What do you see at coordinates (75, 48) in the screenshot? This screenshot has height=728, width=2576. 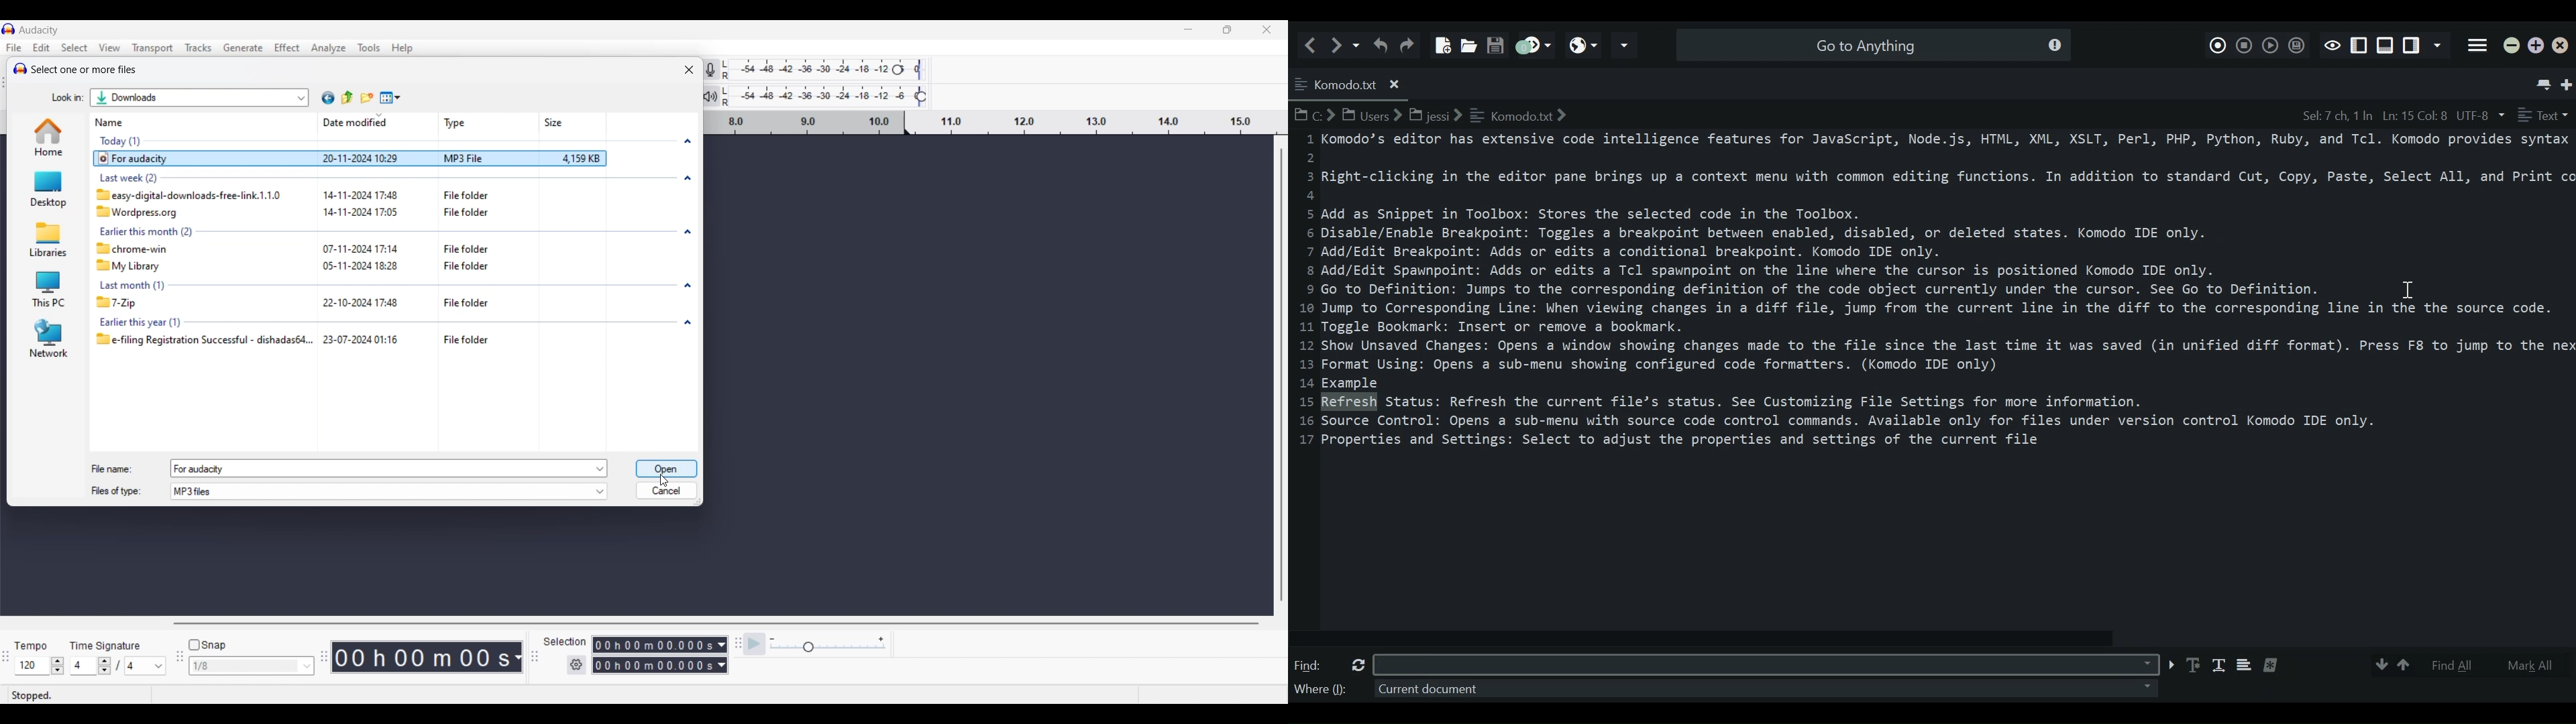 I see `Select menu` at bounding box center [75, 48].